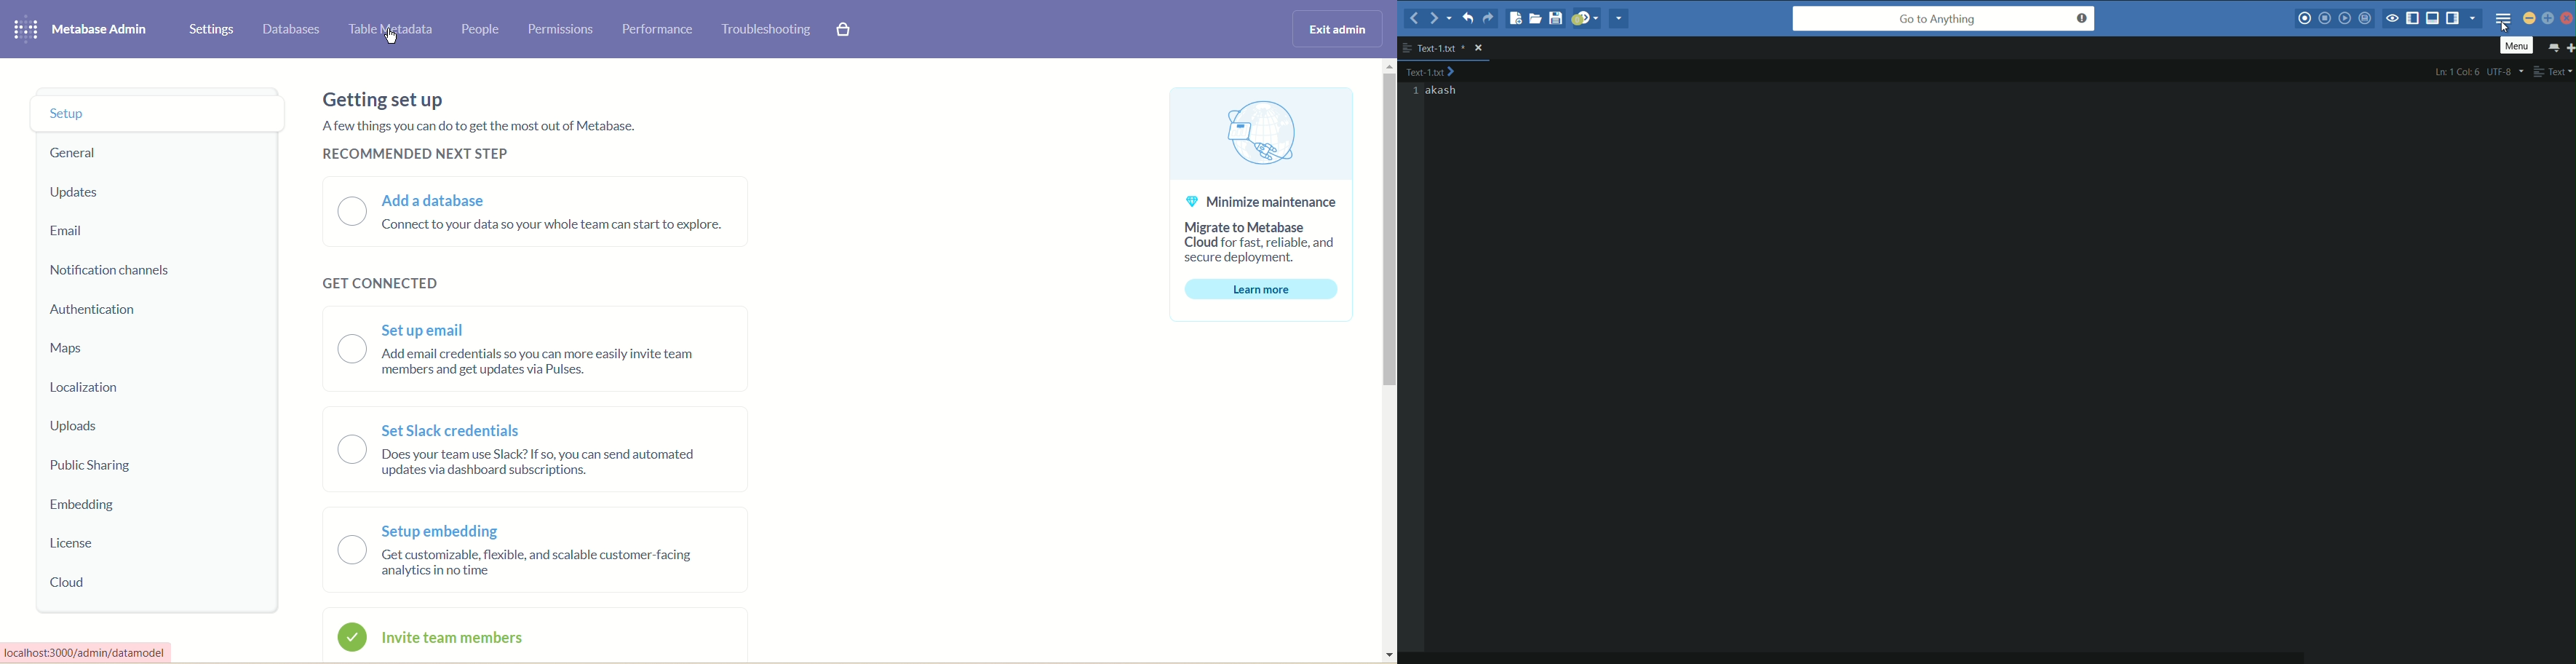 This screenshot has height=672, width=2576. What do you see at coordinates (562, 28) in the screenshot?
I see `permissions` at bounding box center [562, 28].